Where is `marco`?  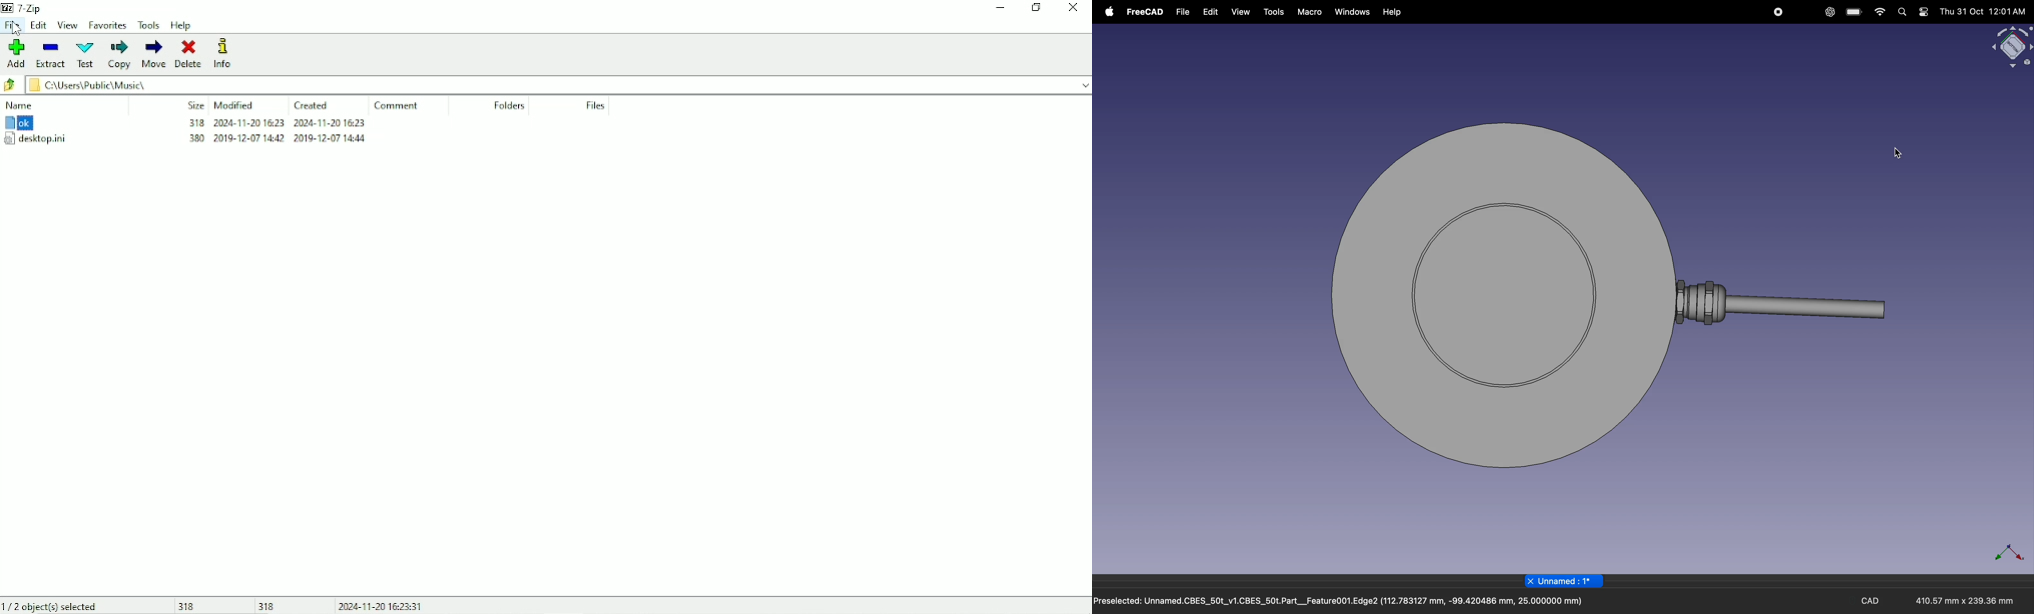 marco is located at coordinates (1309, 12).